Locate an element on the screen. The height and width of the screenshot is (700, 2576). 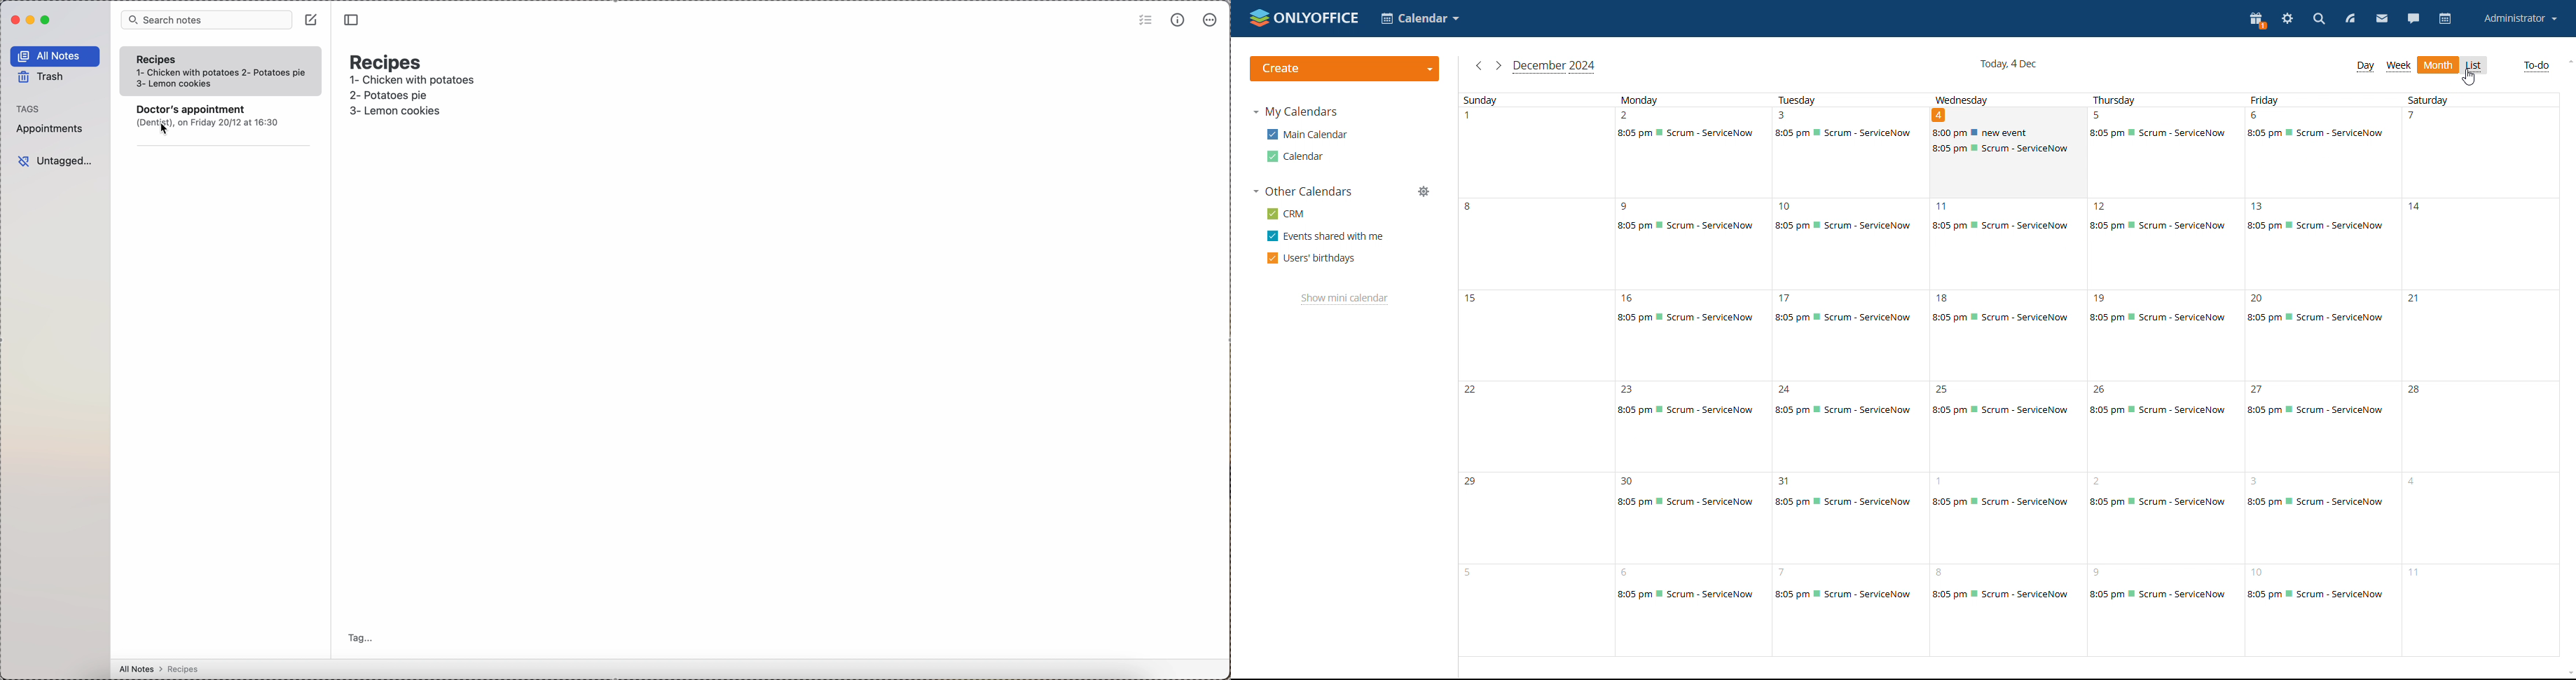
3-Lemon Cookies is located at coordinates (188, 84).